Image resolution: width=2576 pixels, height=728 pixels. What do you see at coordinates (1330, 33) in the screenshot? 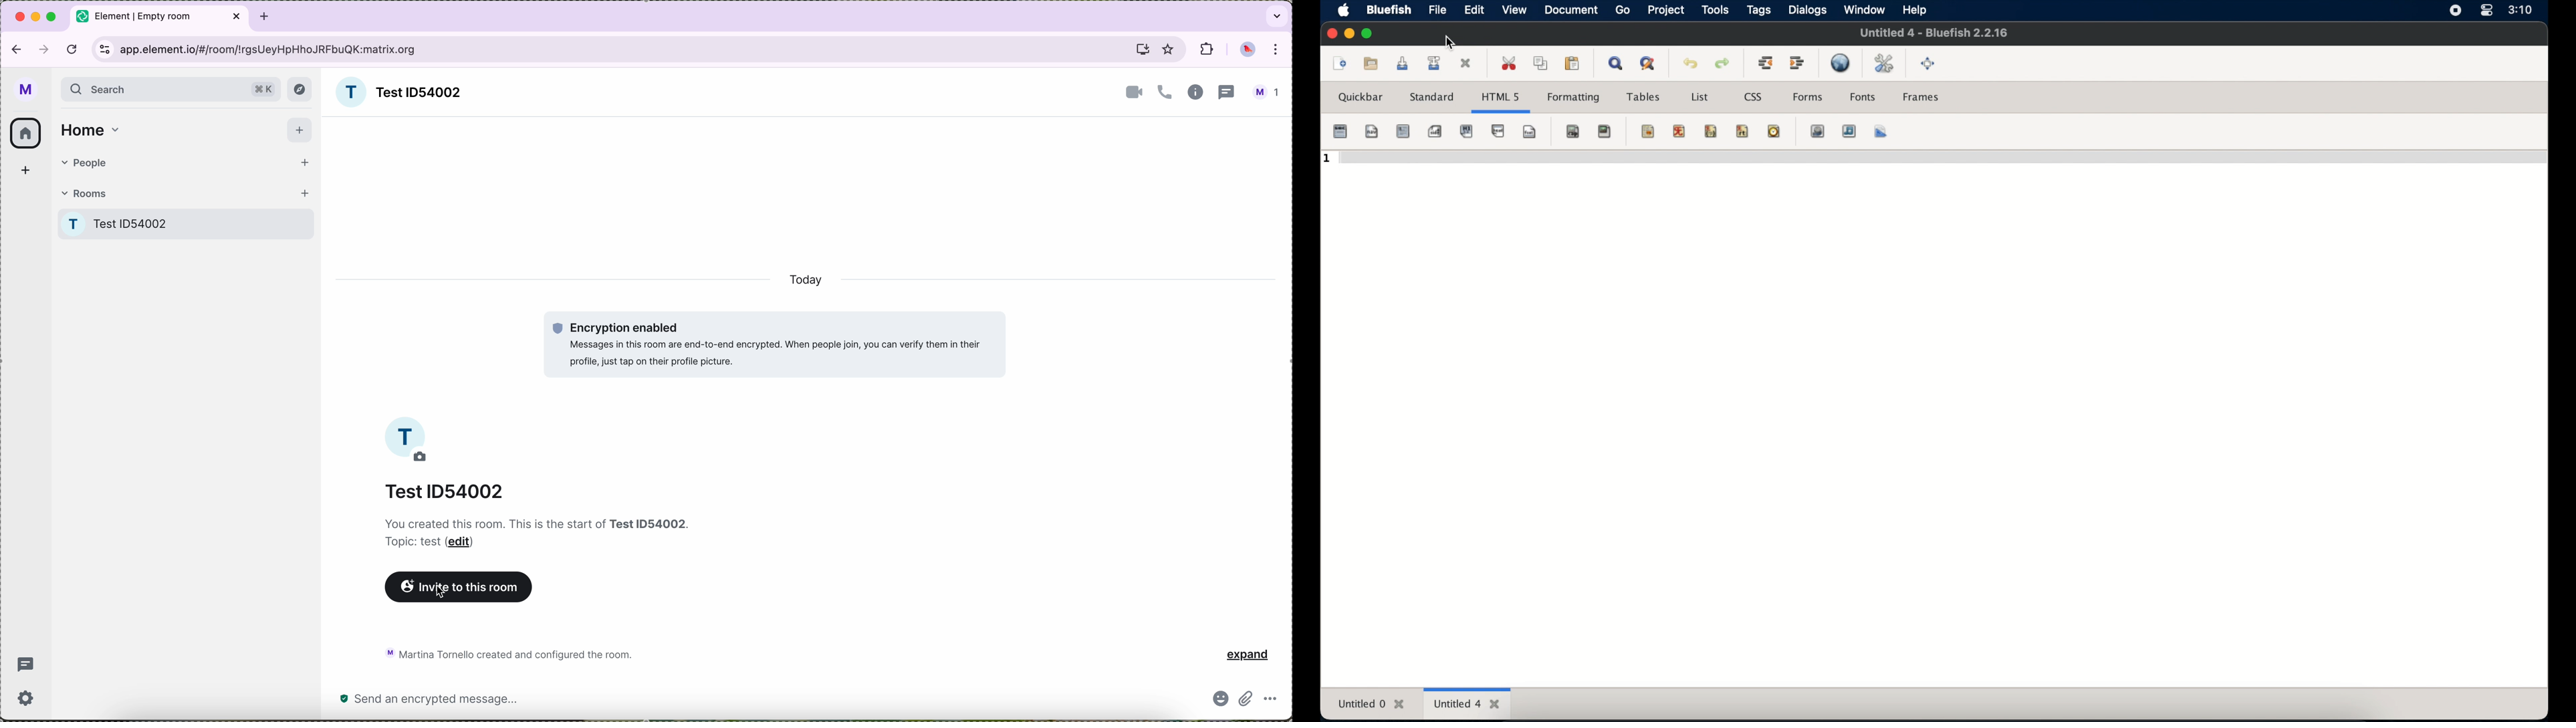
I see `close` at bounding box center [1330, 33].